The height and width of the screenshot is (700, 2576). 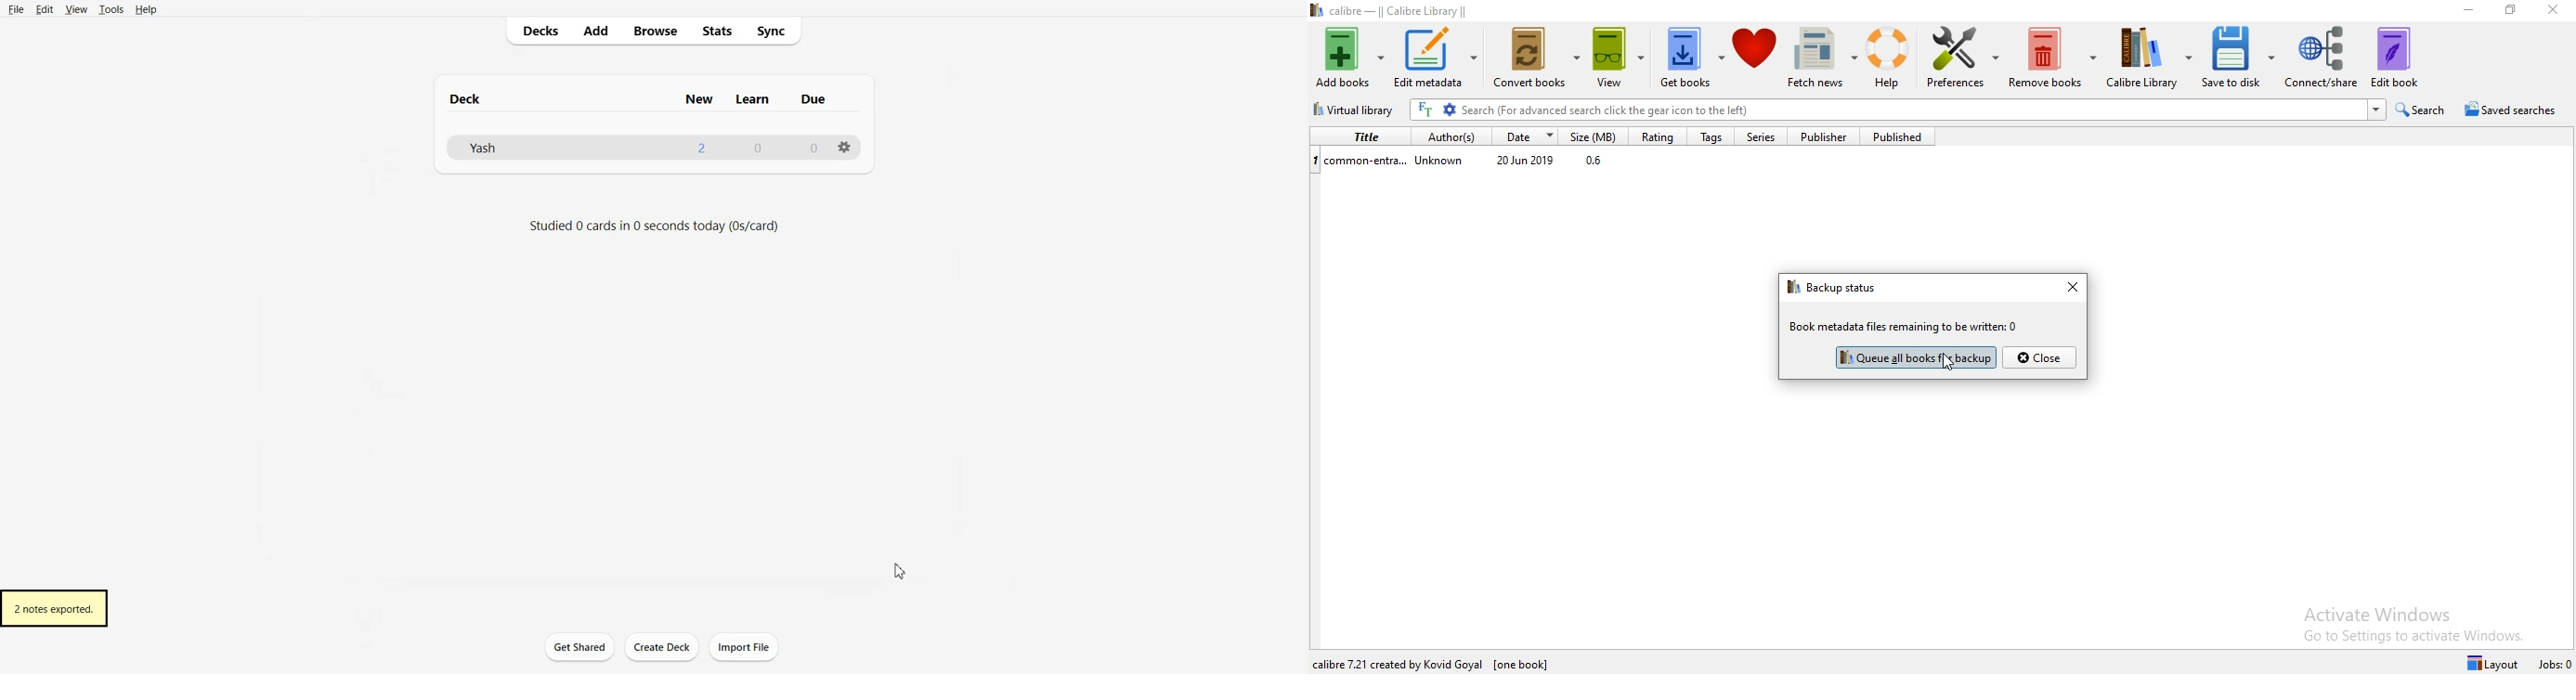 I want to click on Get Shared, so click(x=579, y=647).